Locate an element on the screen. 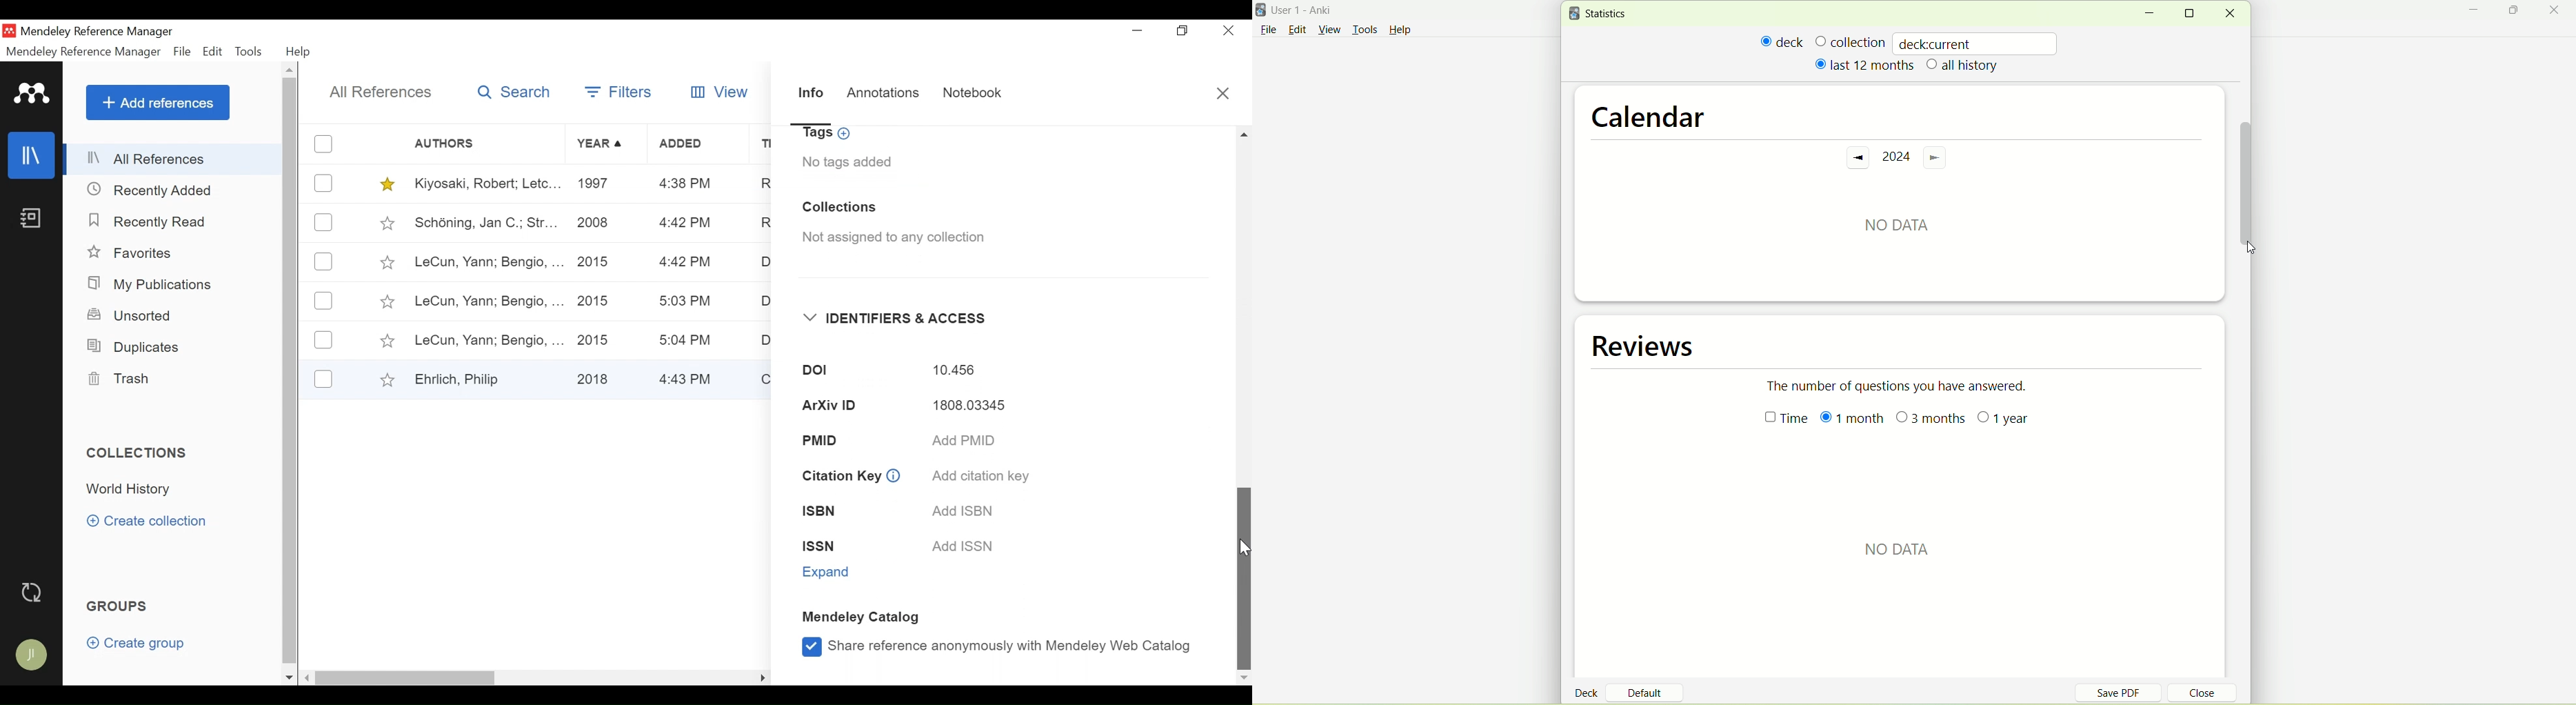 The width and height of the screenshot is (2576, 728). (un)select favorite is located at coordinates (385, 184).